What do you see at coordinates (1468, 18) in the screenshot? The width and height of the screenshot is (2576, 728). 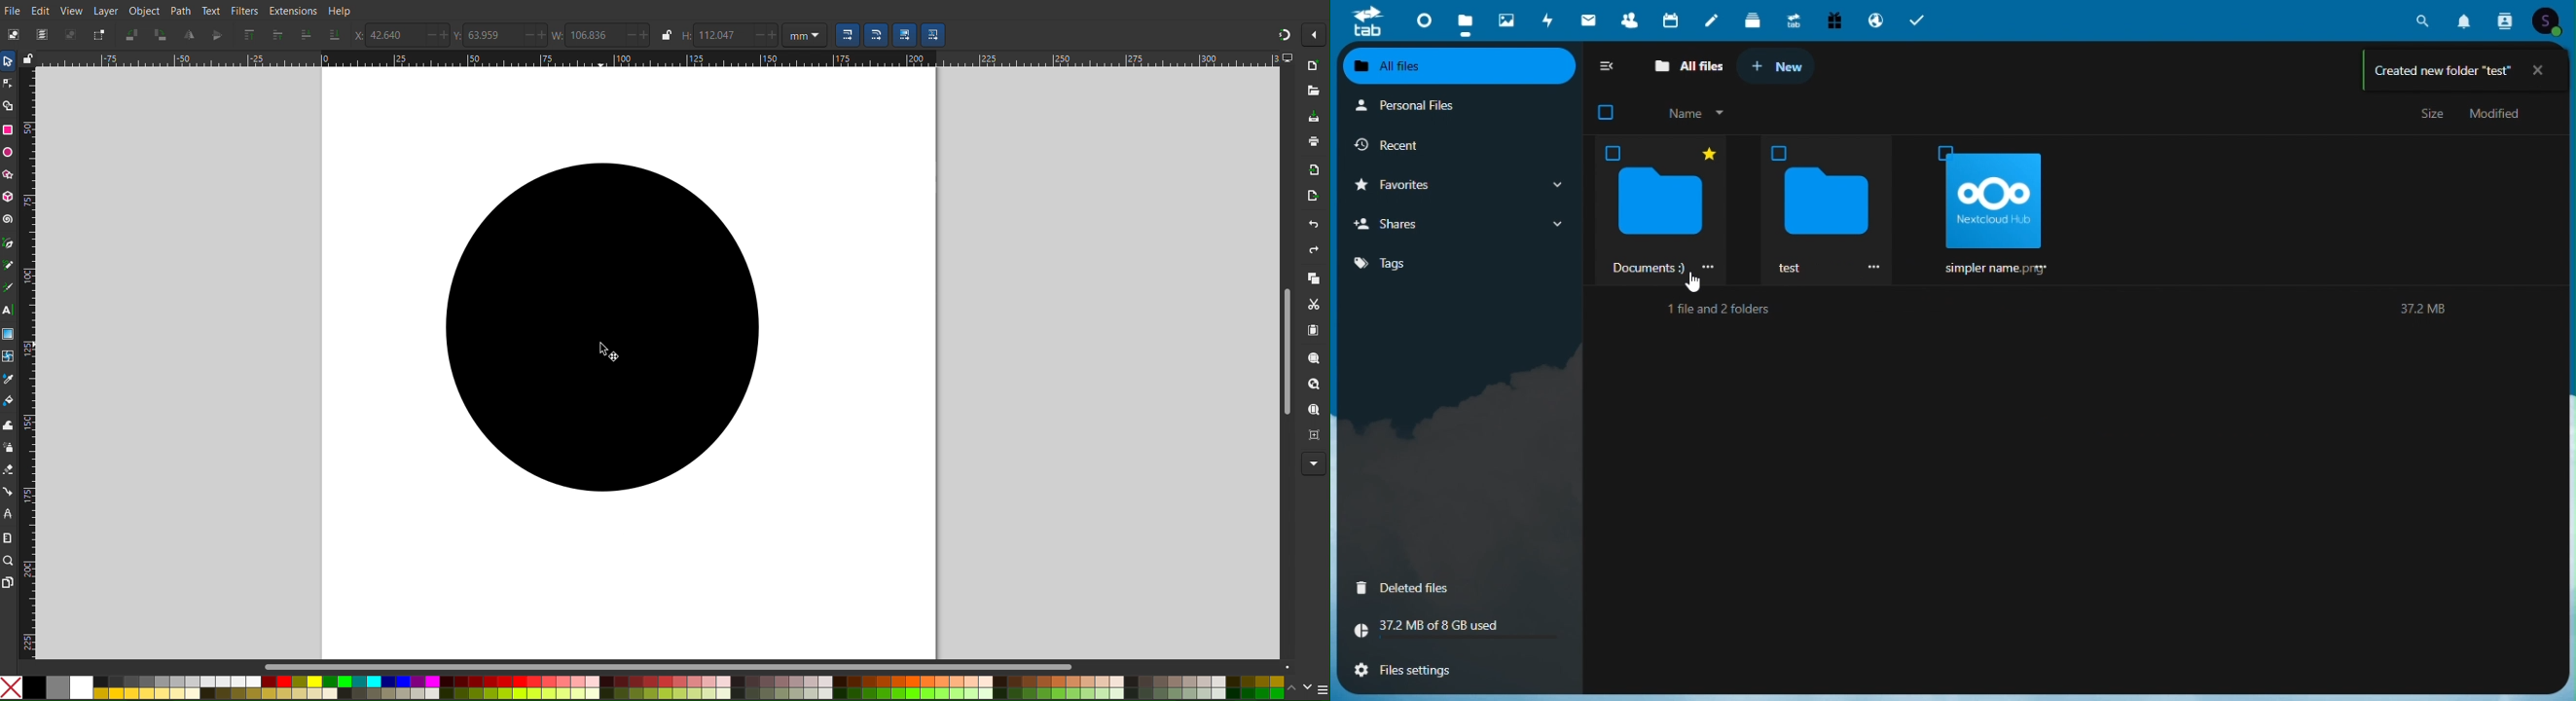 I see `Files` at bounding box center [1468, 18].